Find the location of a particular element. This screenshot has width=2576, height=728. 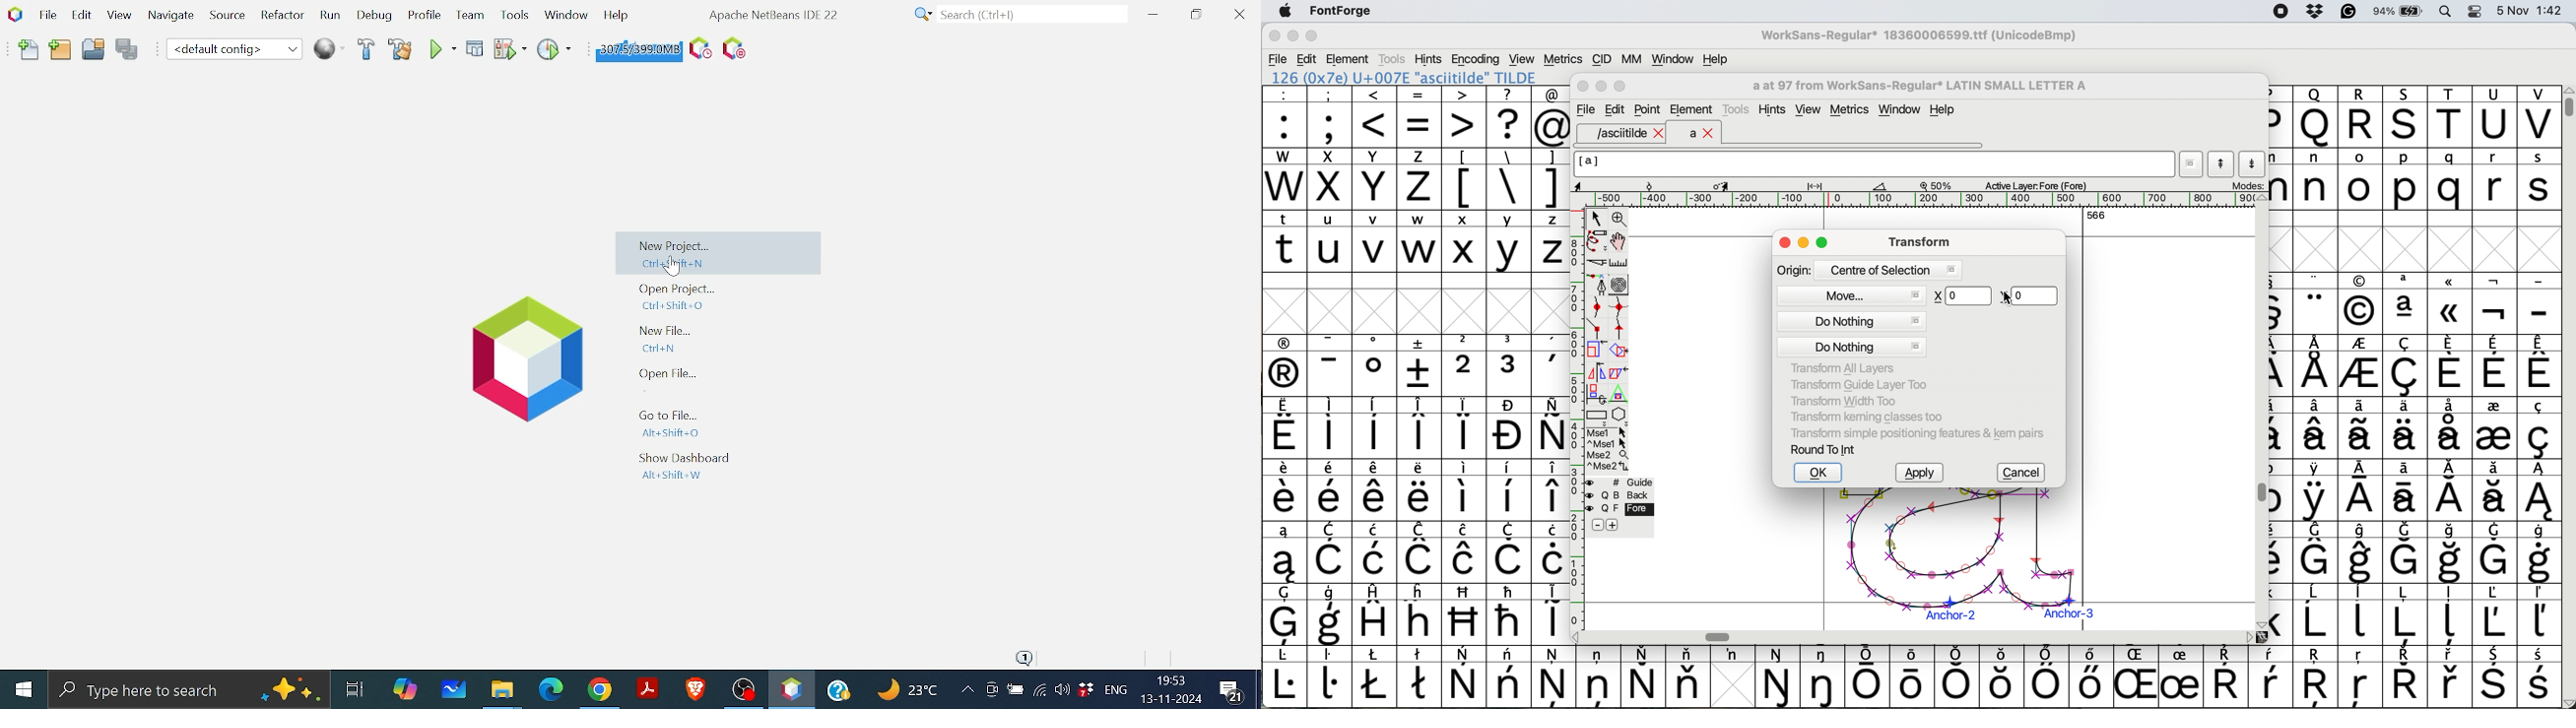

symbol is located at coordinates (1509, 614).